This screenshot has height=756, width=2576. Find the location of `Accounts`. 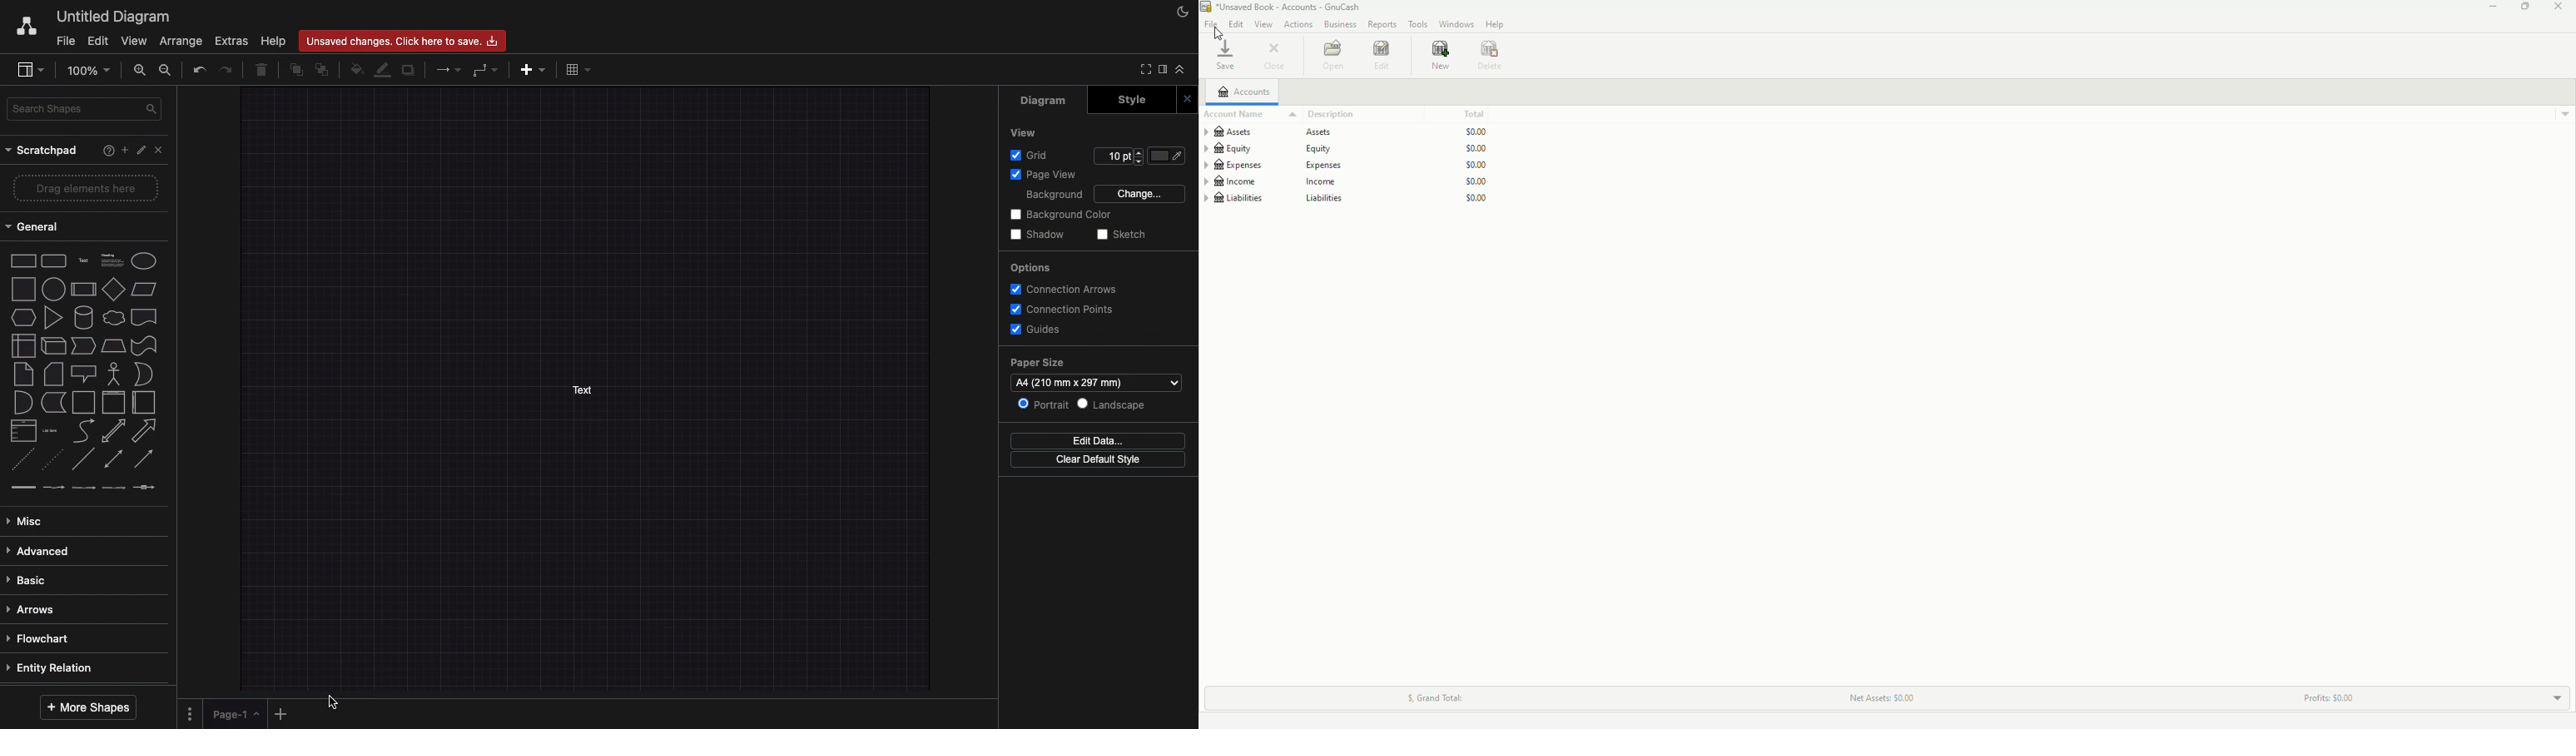

Accounts is located at coordinates (1242, 93).